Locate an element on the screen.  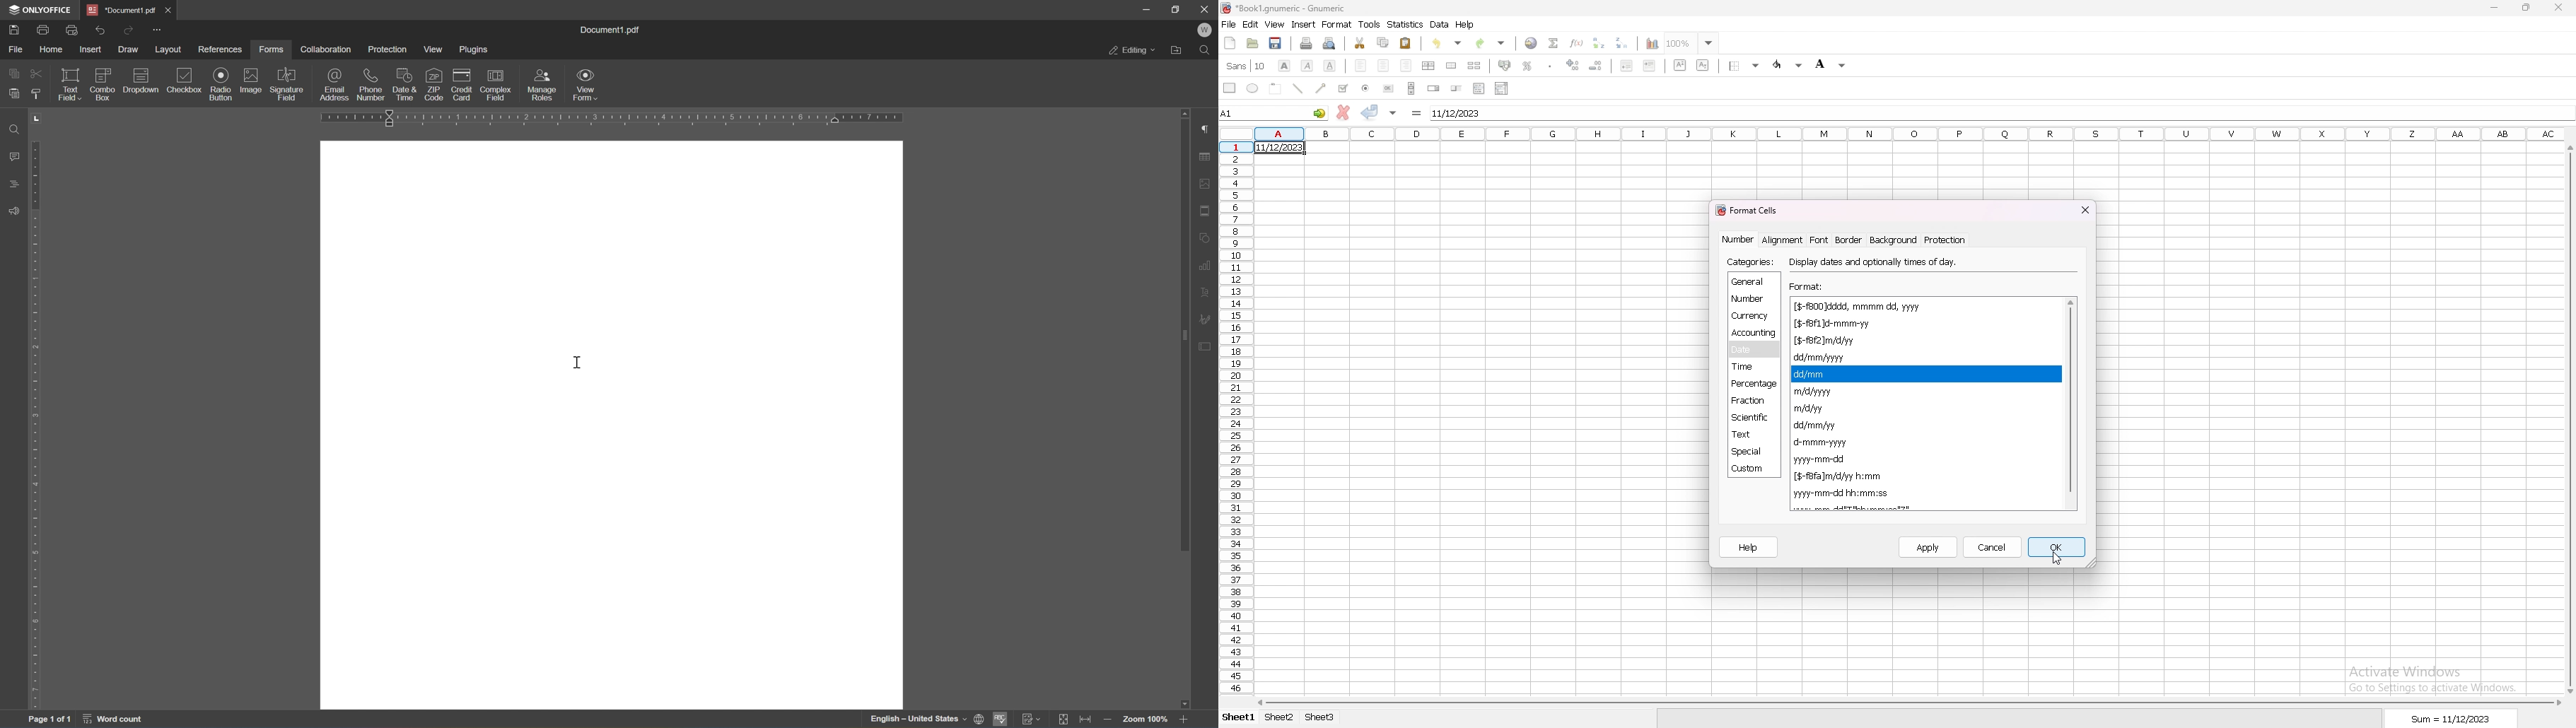
alignment is located at coordinates (1782, 240).